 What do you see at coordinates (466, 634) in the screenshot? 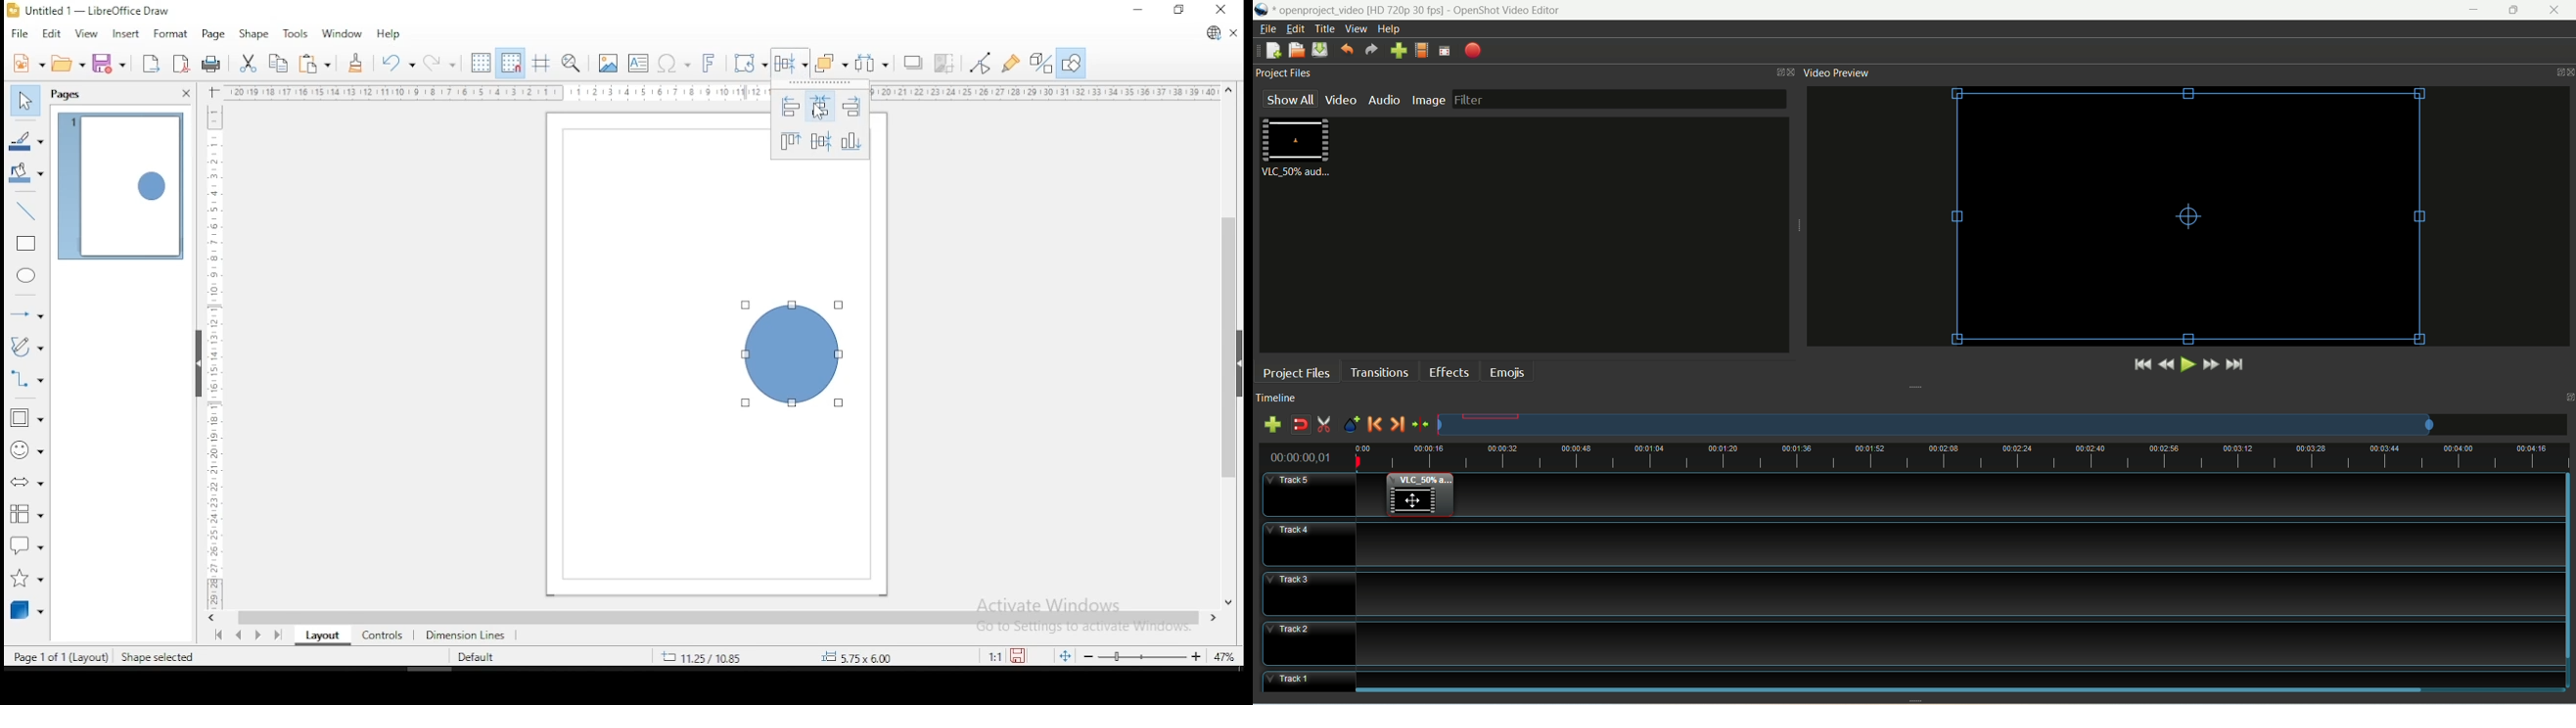
I see `dimension lines` at bounding box center [466, 634].